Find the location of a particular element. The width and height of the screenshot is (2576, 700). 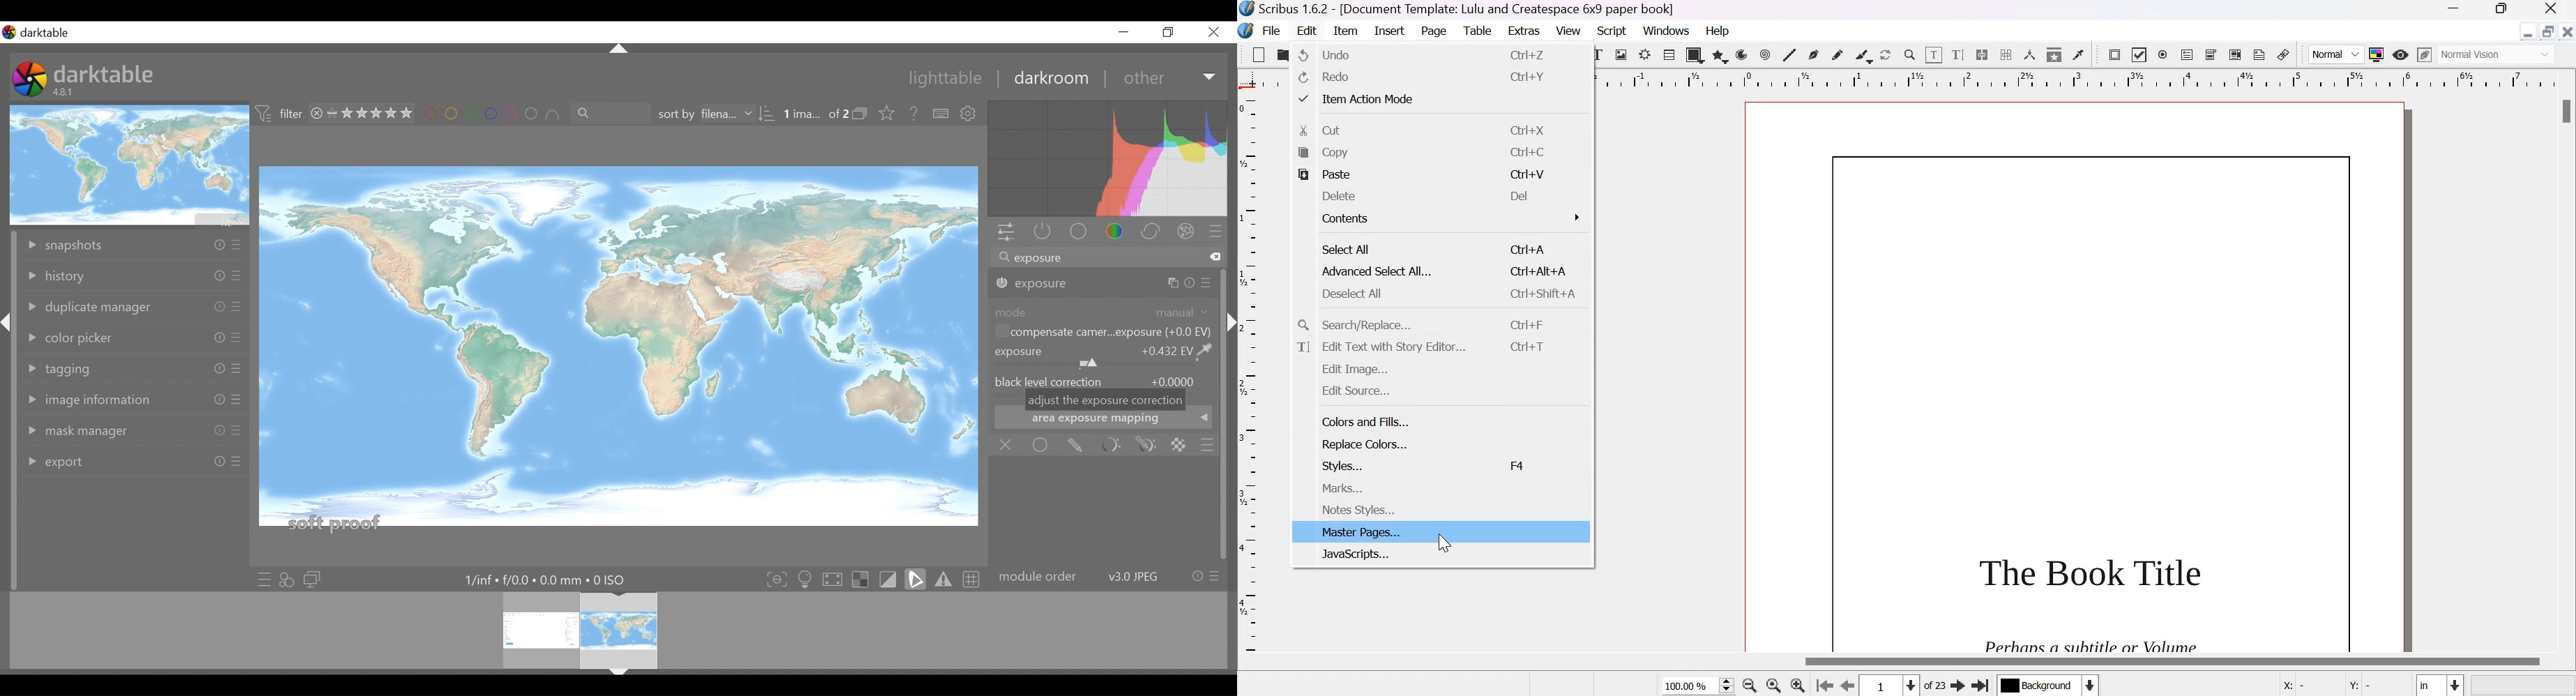

open is located at coordinates (1283, 54).